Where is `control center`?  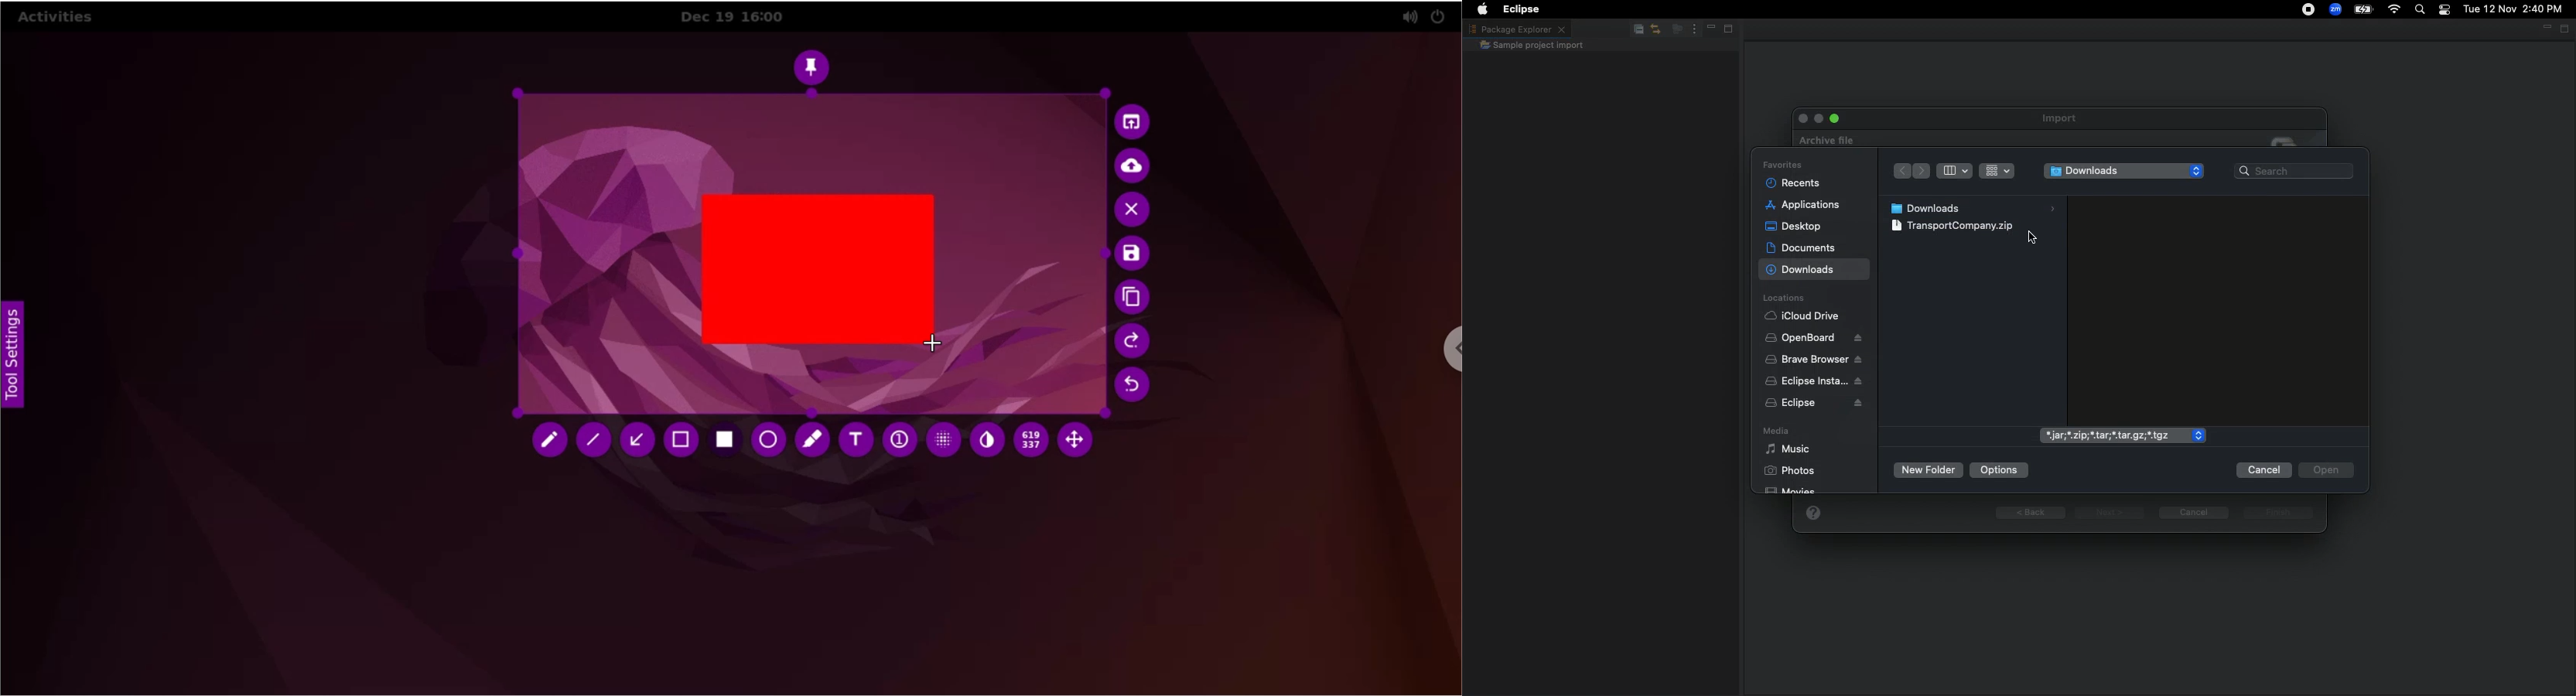 control center is located at coordinates (2443, 10).